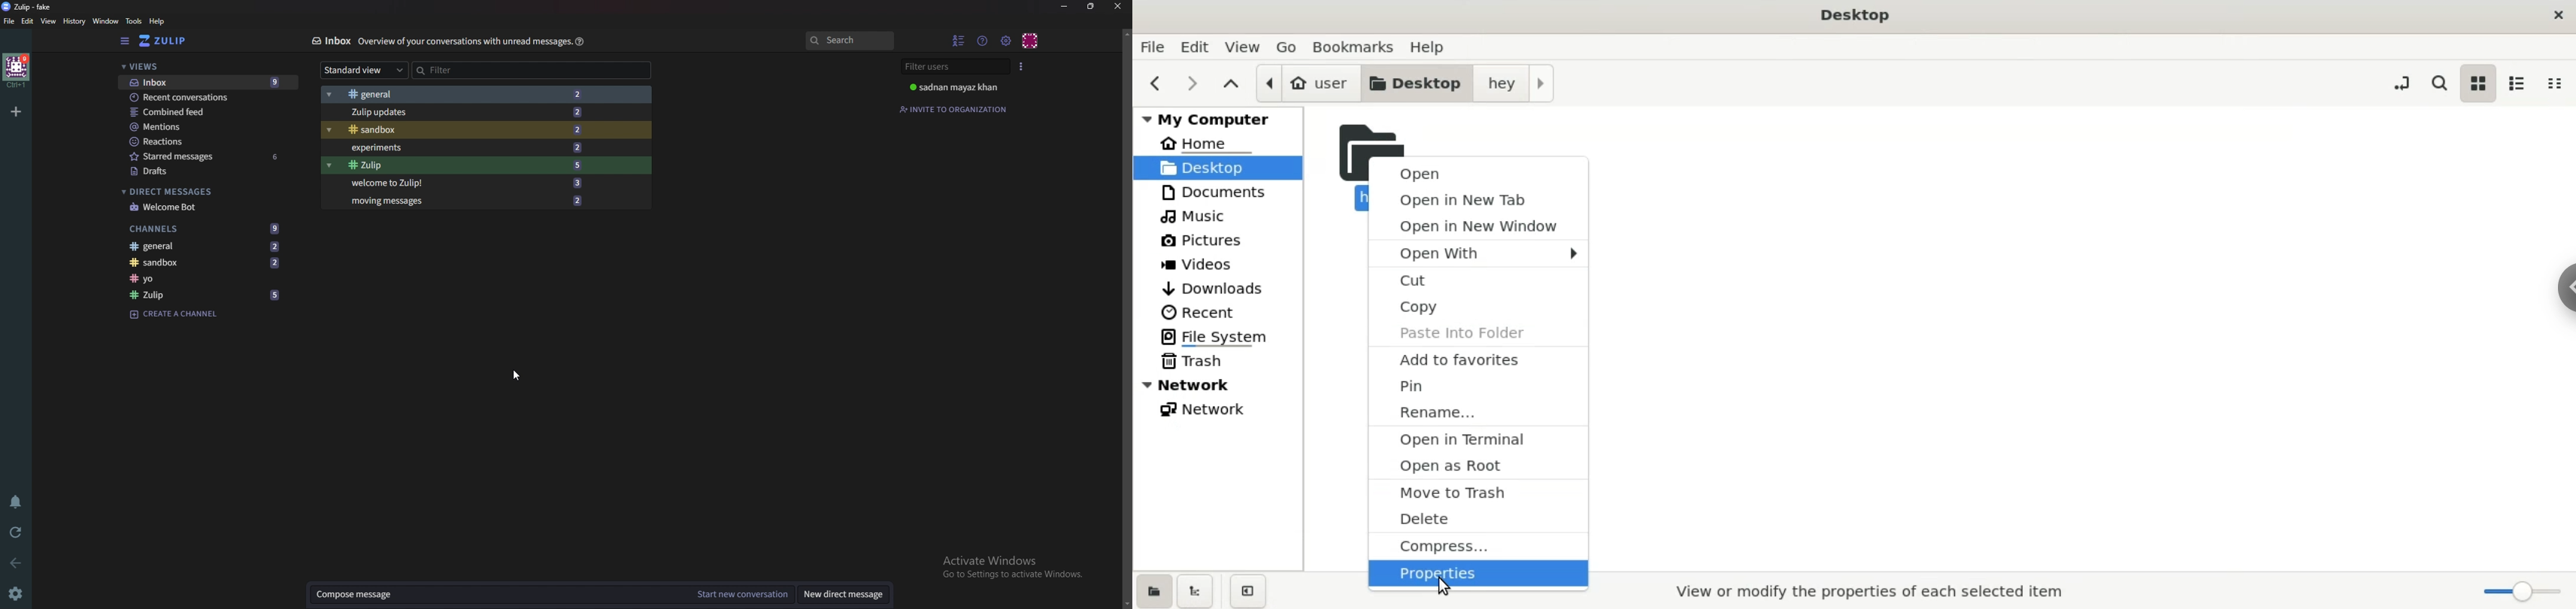 The height and width of the screenshot is (616, 2576). What do you see at coordinates (204, 98) in the screenshot?
I see `Recent conversations` at bounding box center [204, 98].